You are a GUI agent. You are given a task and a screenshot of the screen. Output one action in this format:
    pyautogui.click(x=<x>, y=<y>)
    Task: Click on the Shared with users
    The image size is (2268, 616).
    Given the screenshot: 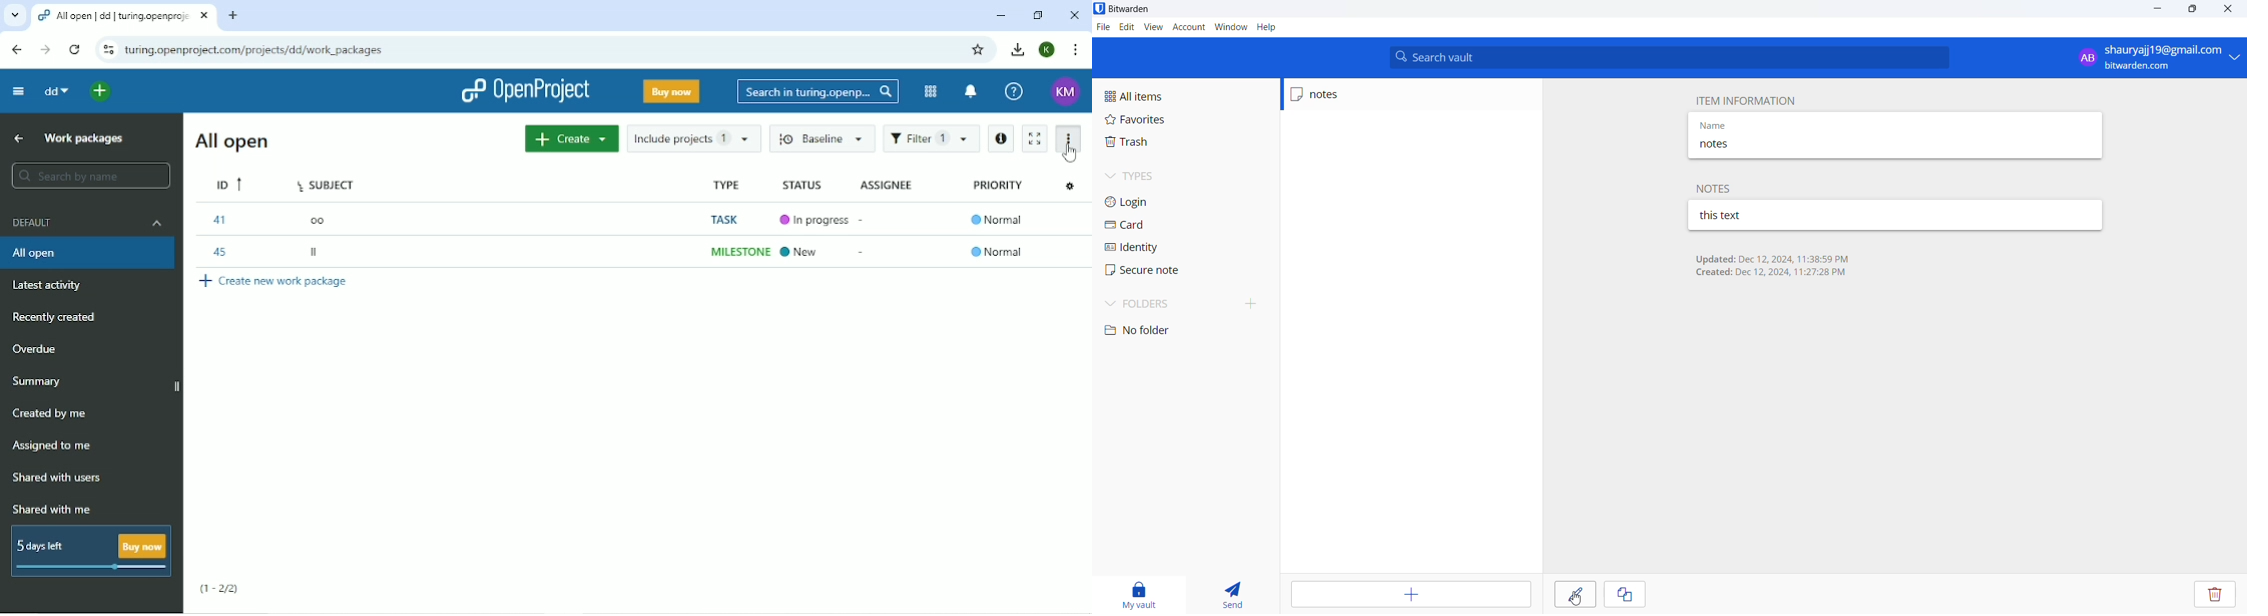 What is the action you would take?
    pyautogui.click(x=63, y=478)
    